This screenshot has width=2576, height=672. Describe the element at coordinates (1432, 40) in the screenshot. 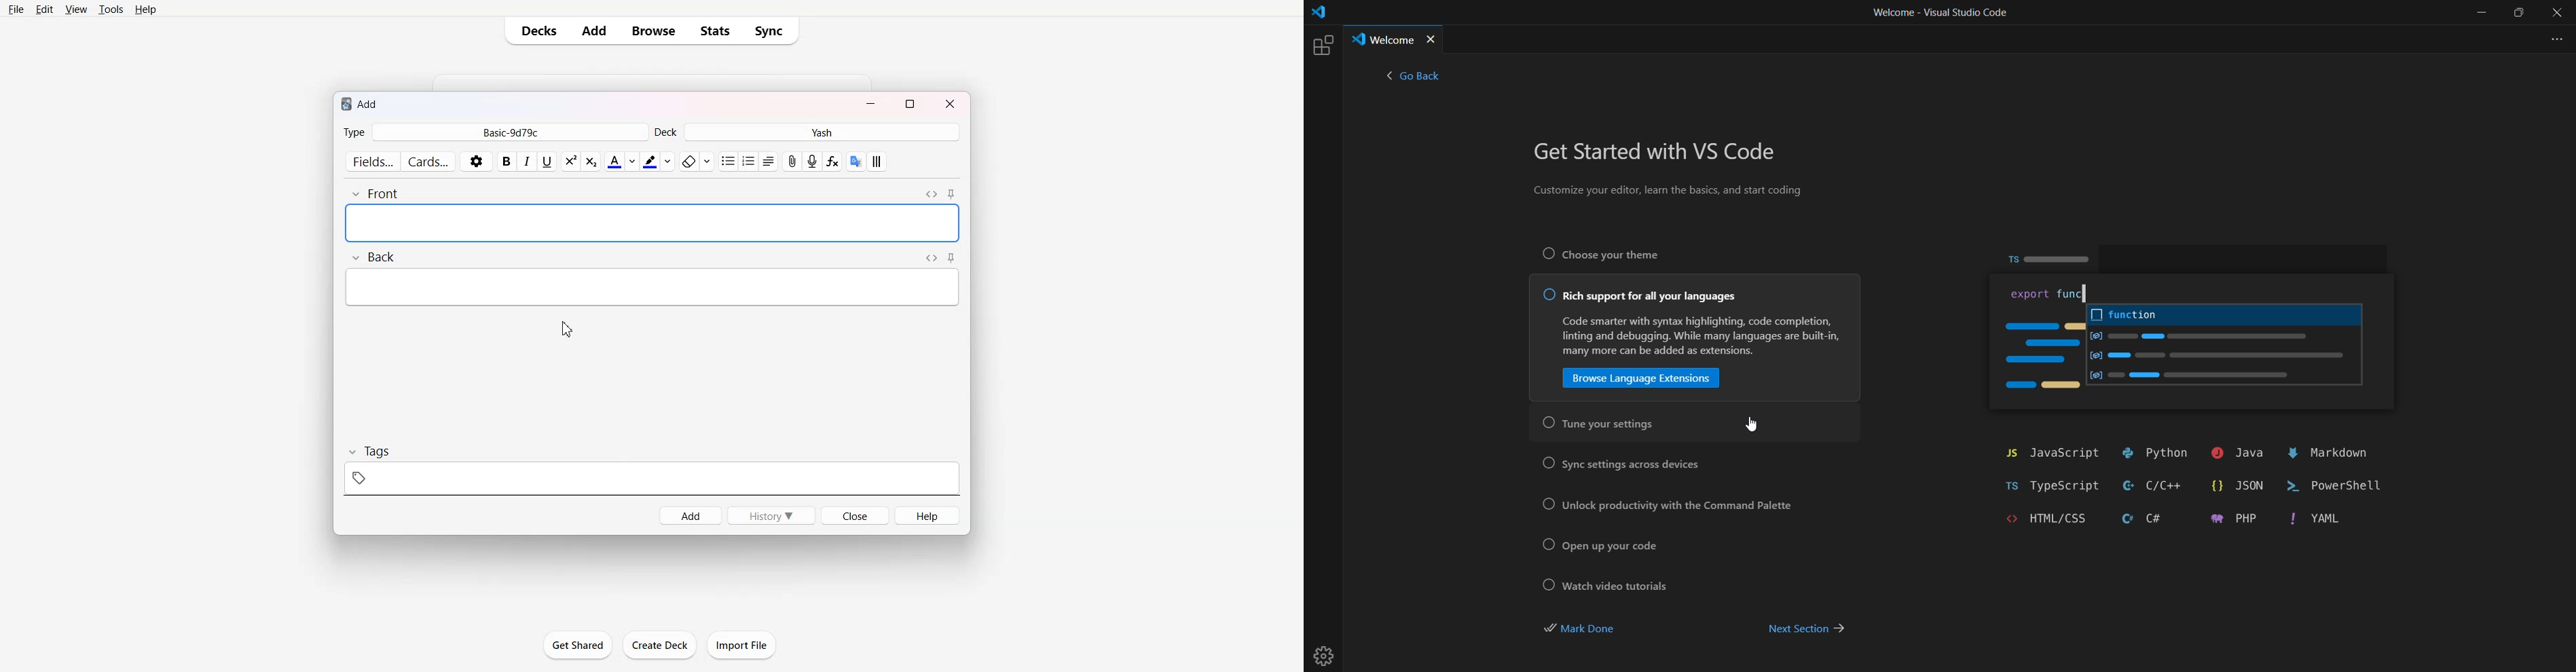

I see `close tab` at that location.